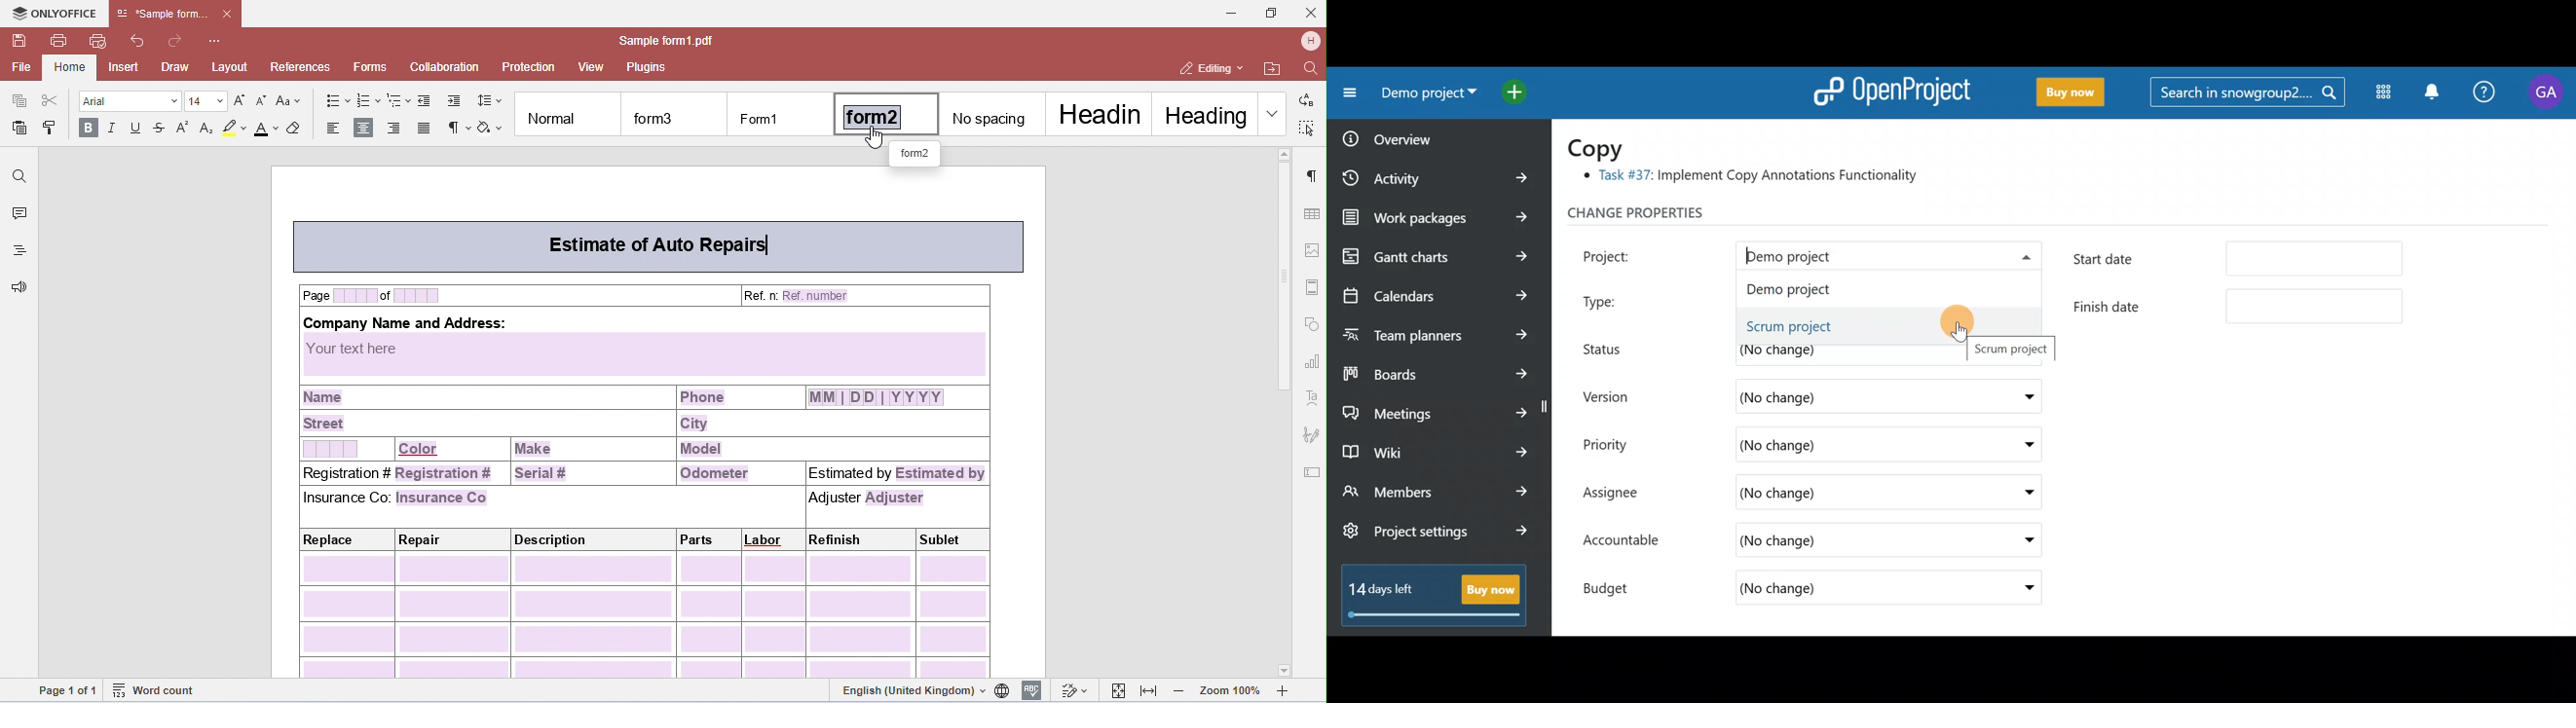  I want to click on Work packages, so click(1438, 217).